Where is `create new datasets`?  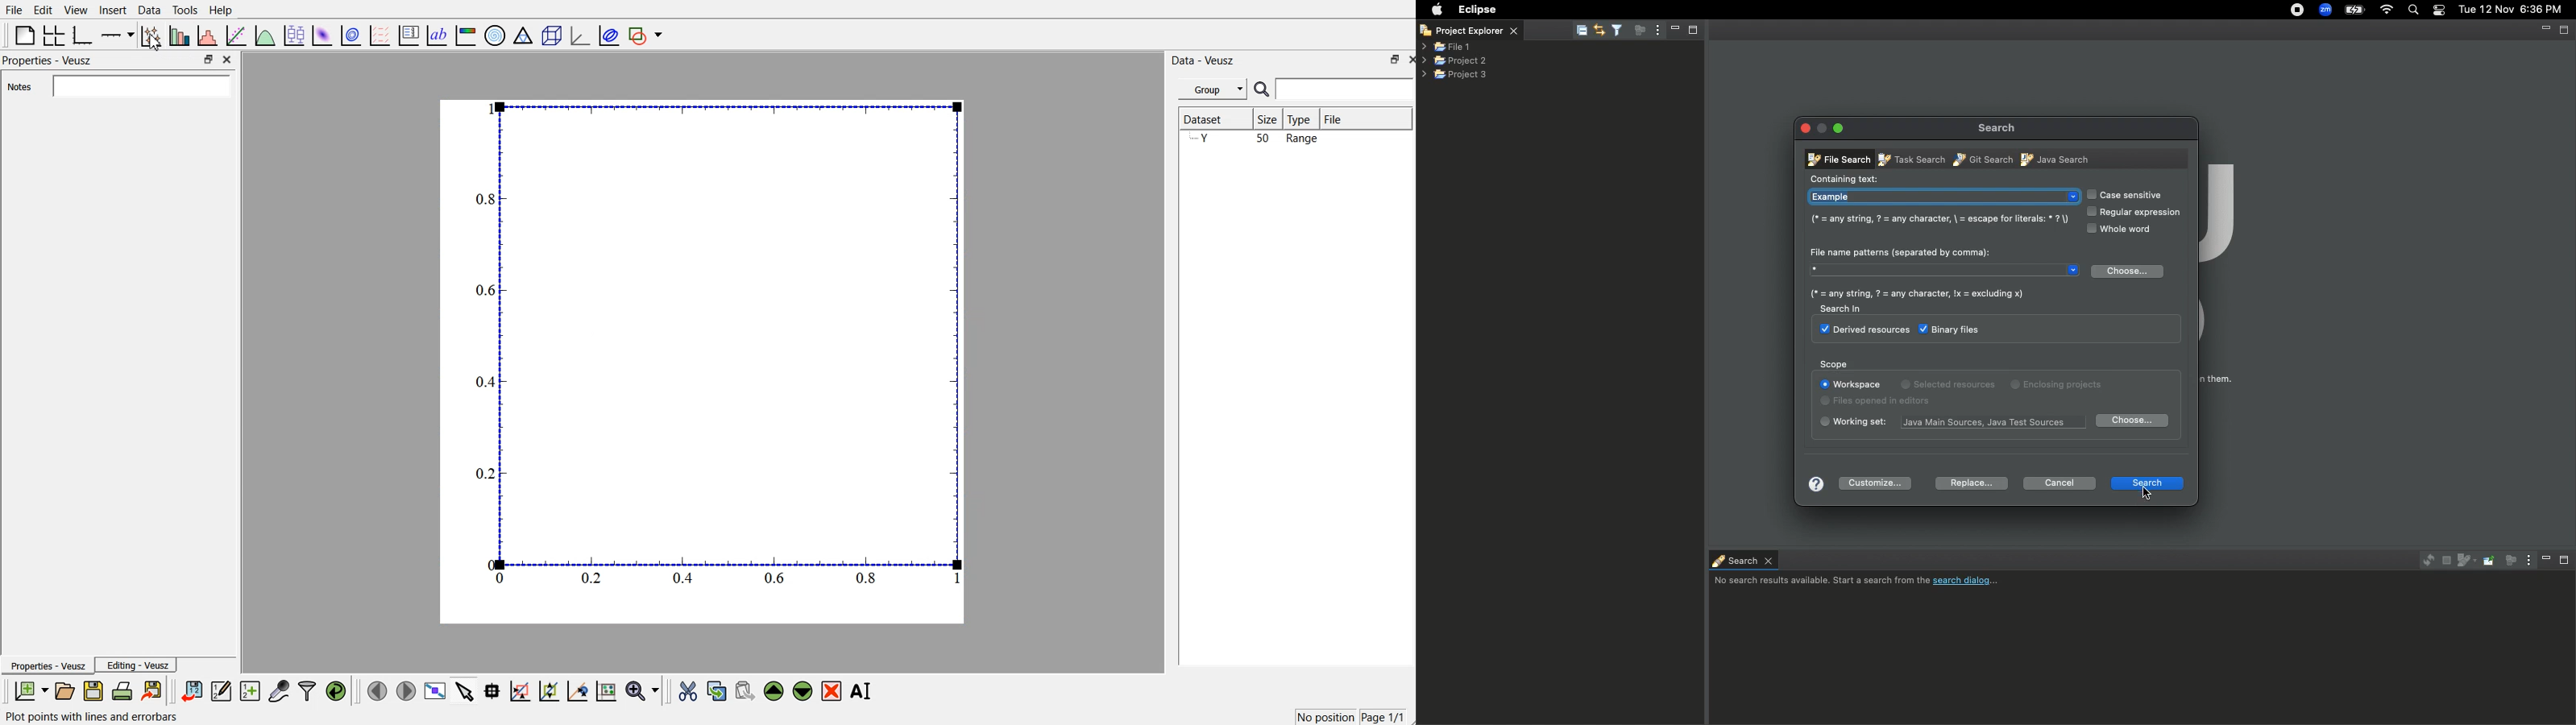 create new datasets is located at coordinates (251, 692).